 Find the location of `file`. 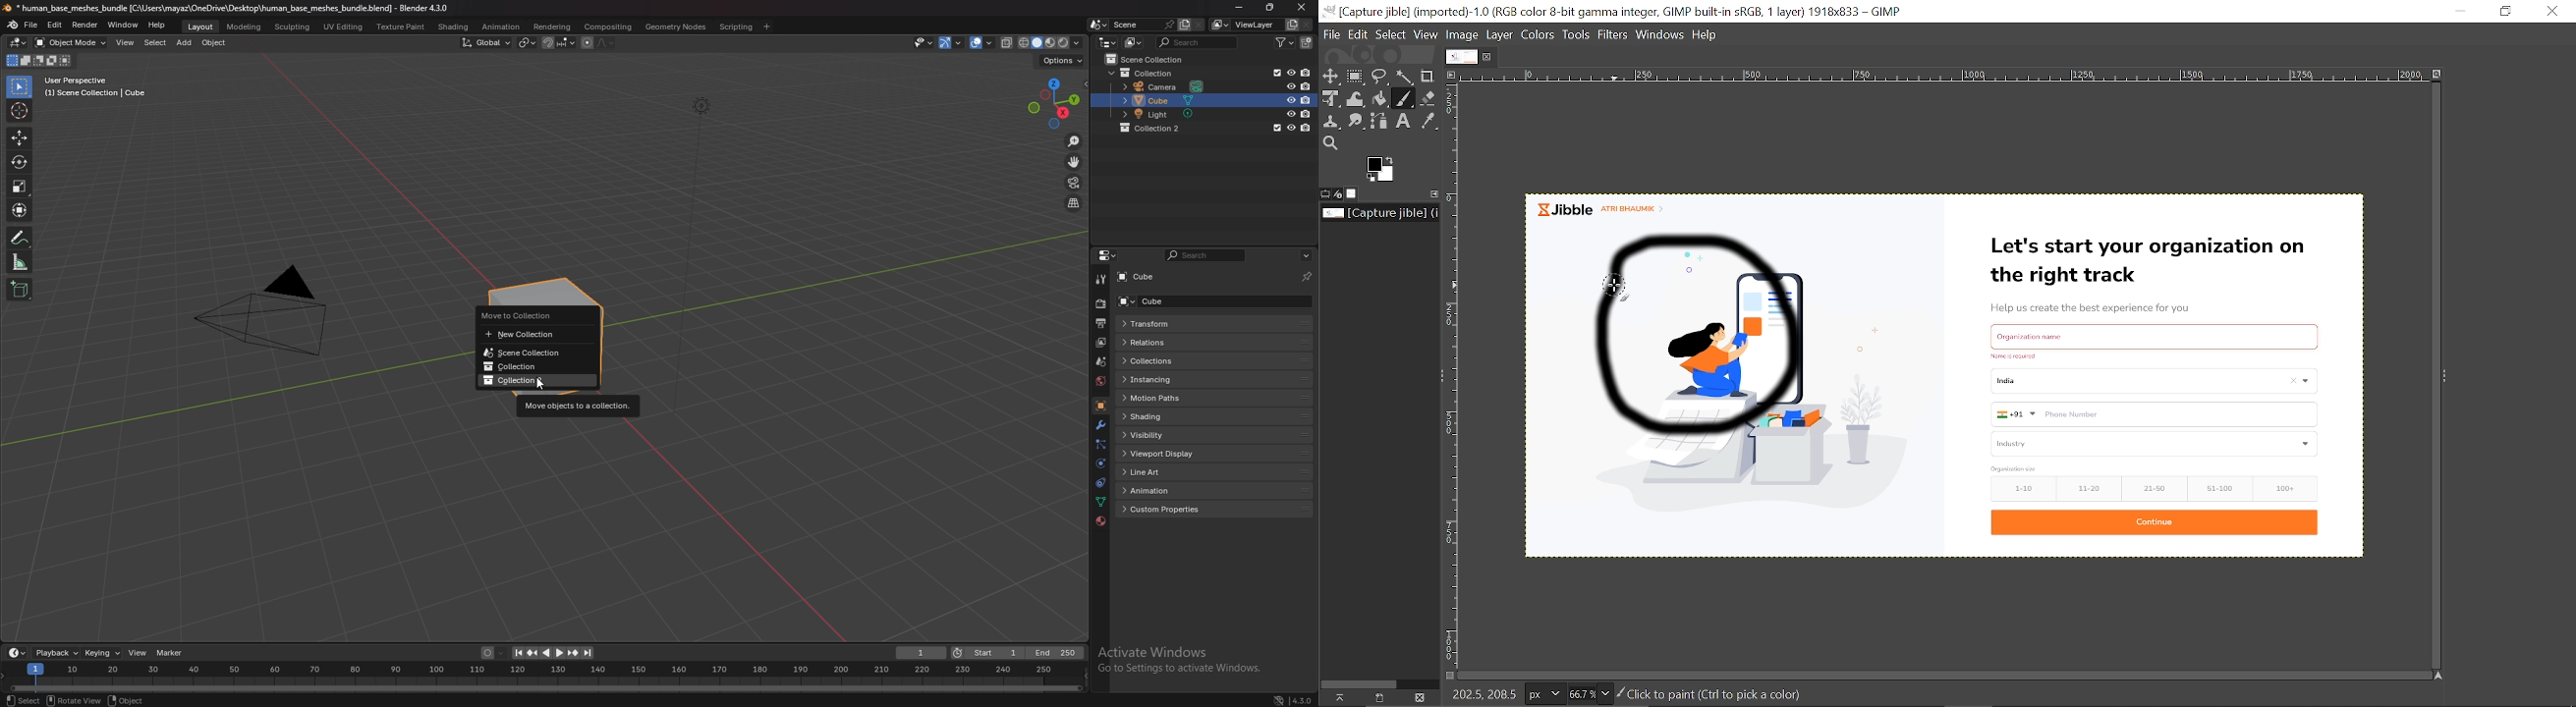

file is located at coordinates (32, 25).